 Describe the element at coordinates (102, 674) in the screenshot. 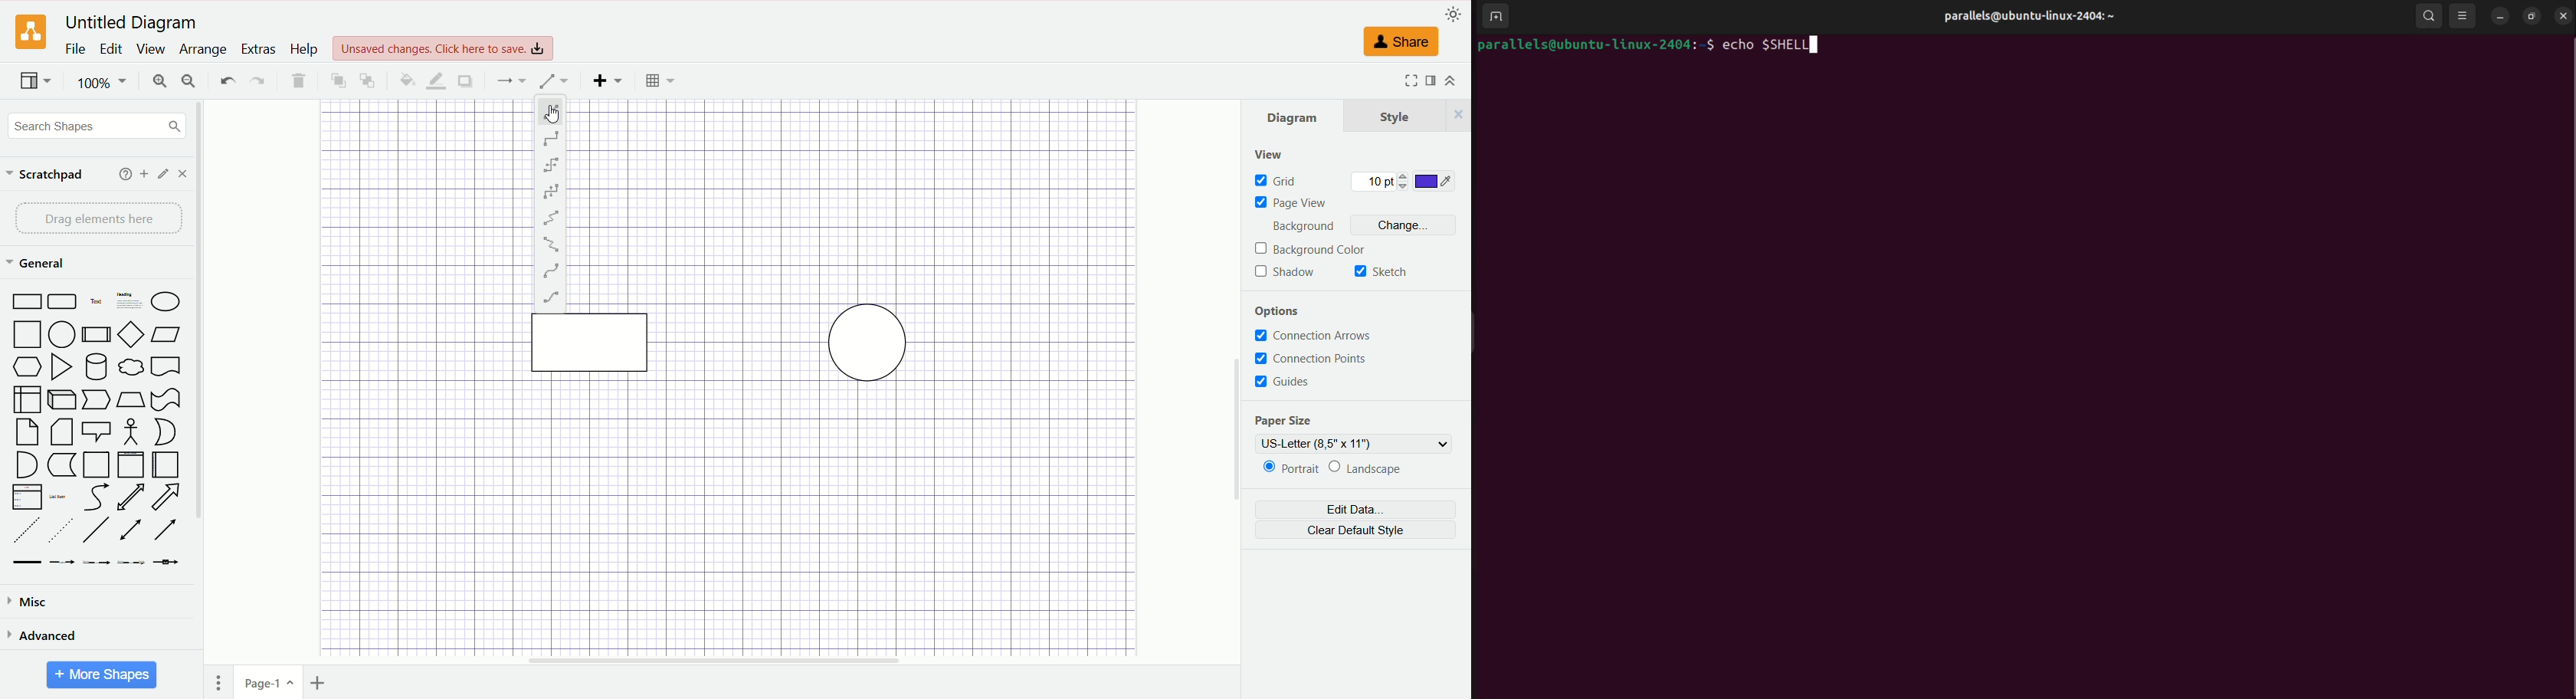

I see `More Shapes` at that location.